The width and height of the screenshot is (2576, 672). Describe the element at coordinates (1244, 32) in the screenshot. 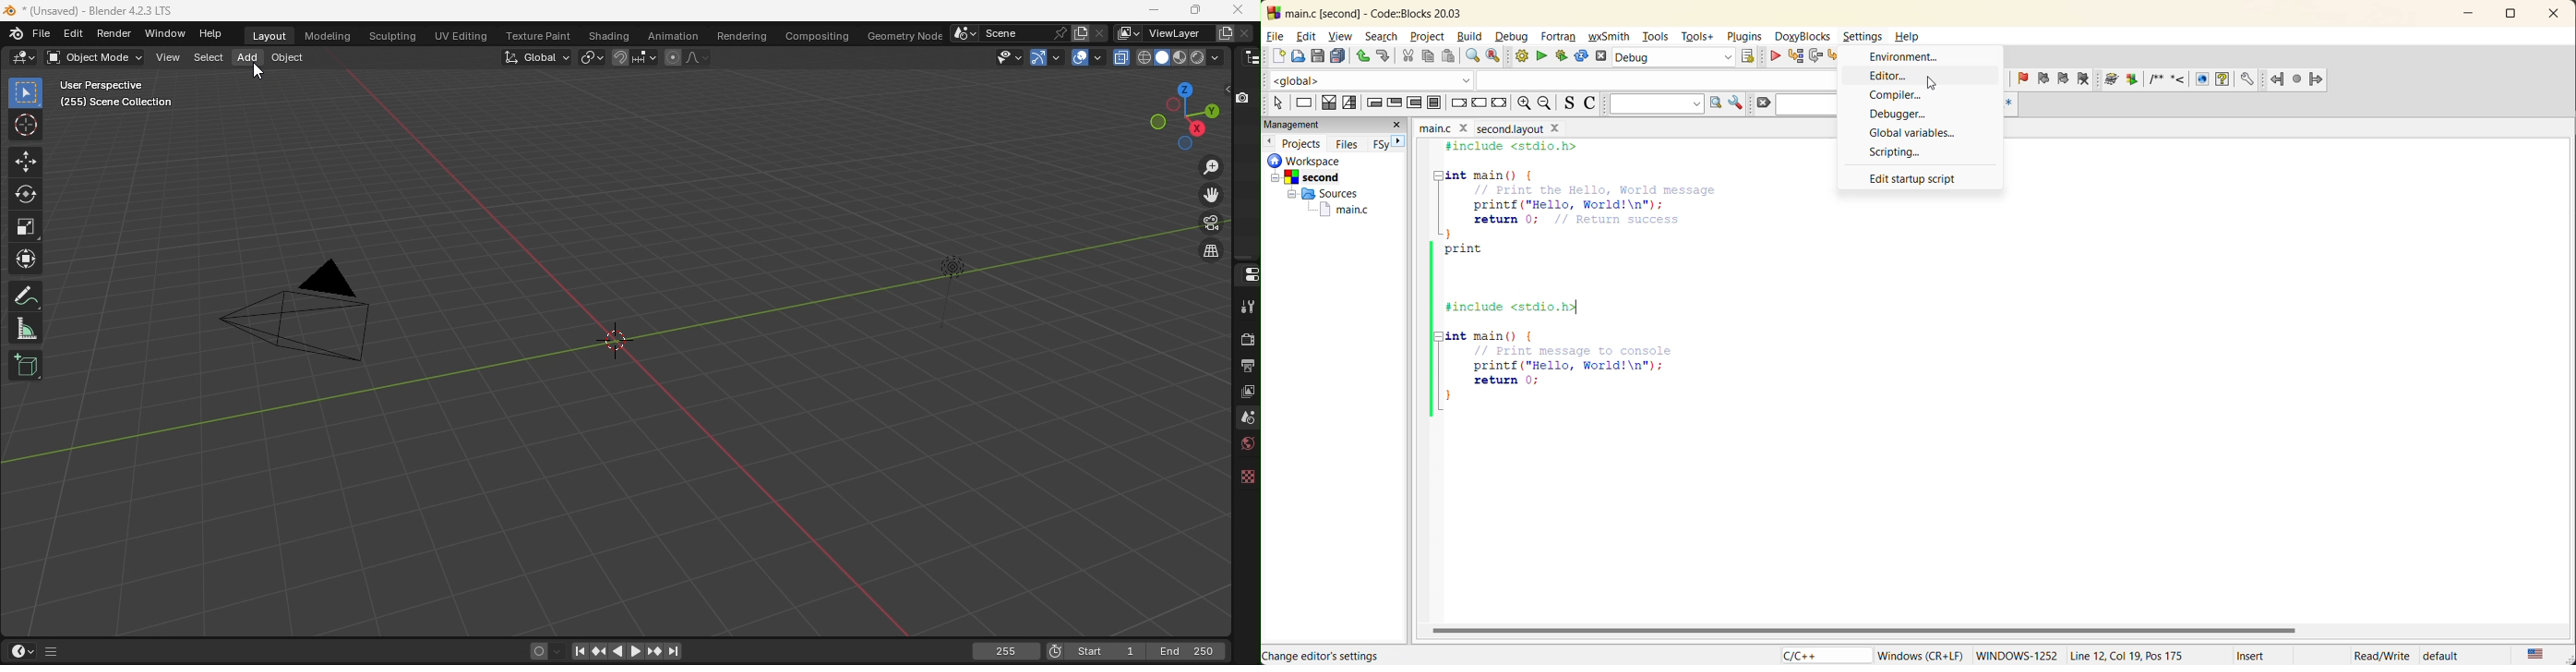

I see `Remove view layer` at that location.